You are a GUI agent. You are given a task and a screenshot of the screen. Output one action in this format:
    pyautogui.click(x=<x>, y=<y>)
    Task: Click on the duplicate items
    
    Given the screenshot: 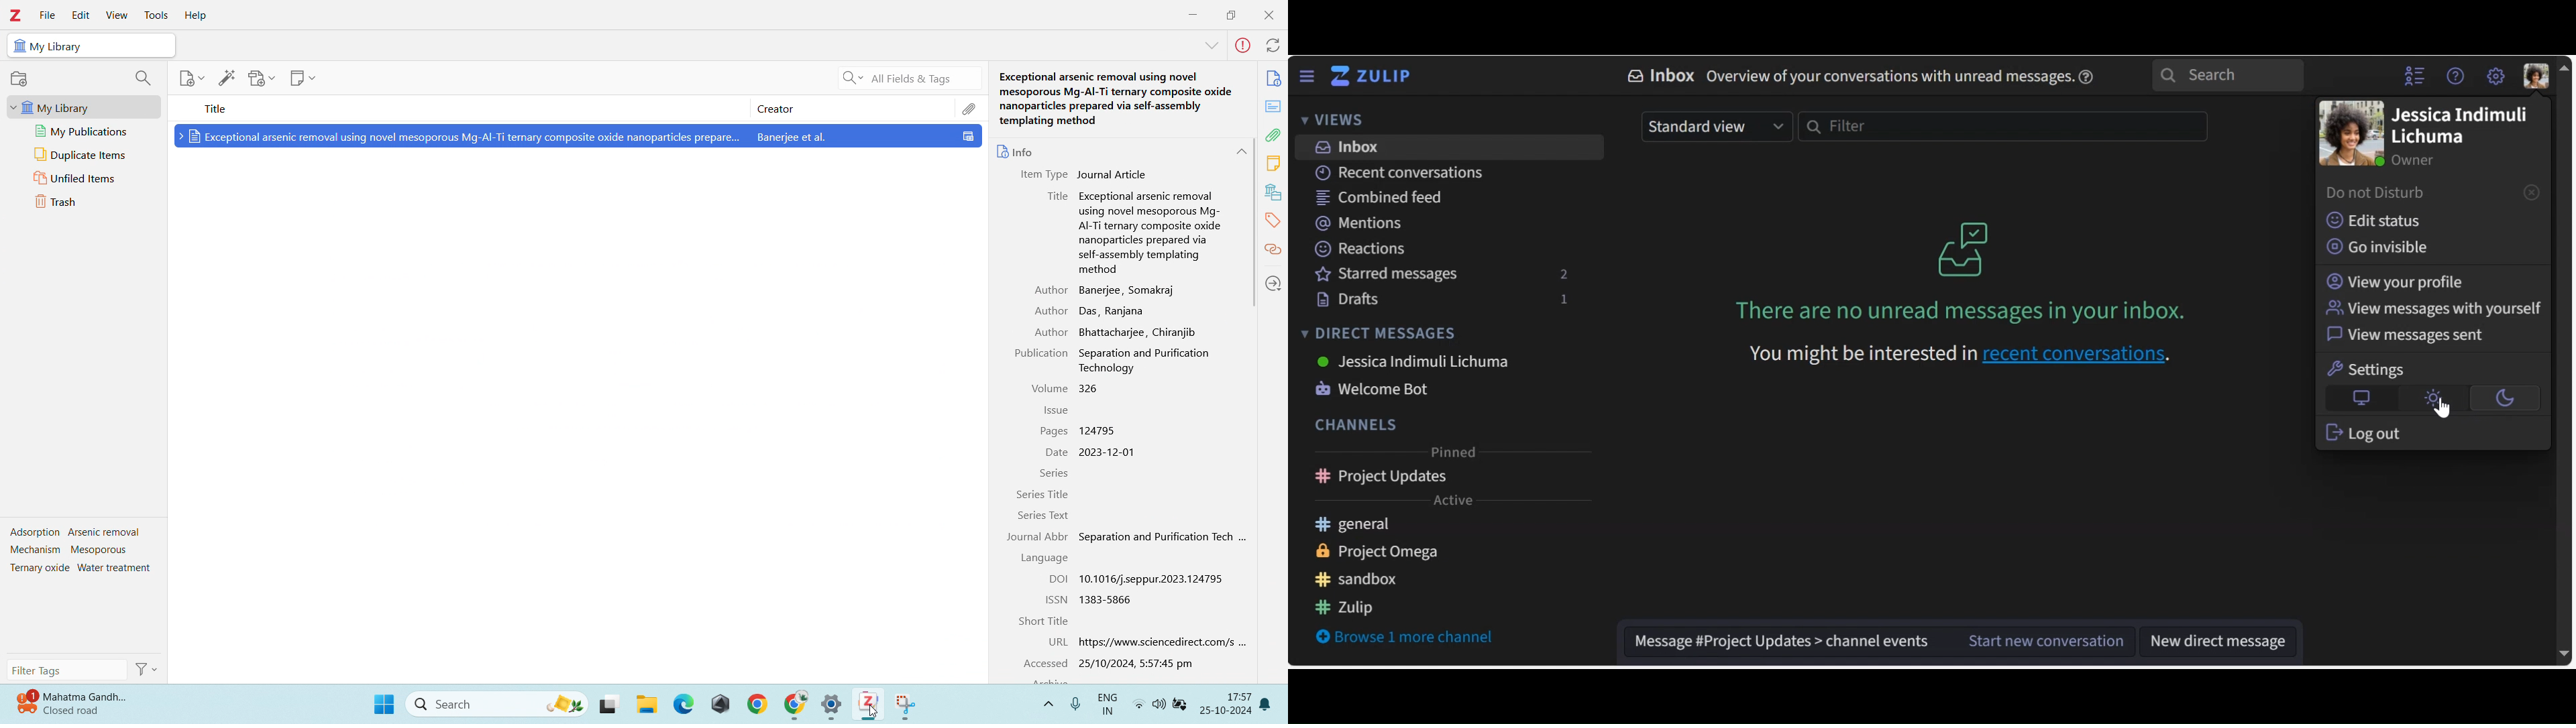 What is the action you would take?
    pyautogui.click(x=83, y=154)
    